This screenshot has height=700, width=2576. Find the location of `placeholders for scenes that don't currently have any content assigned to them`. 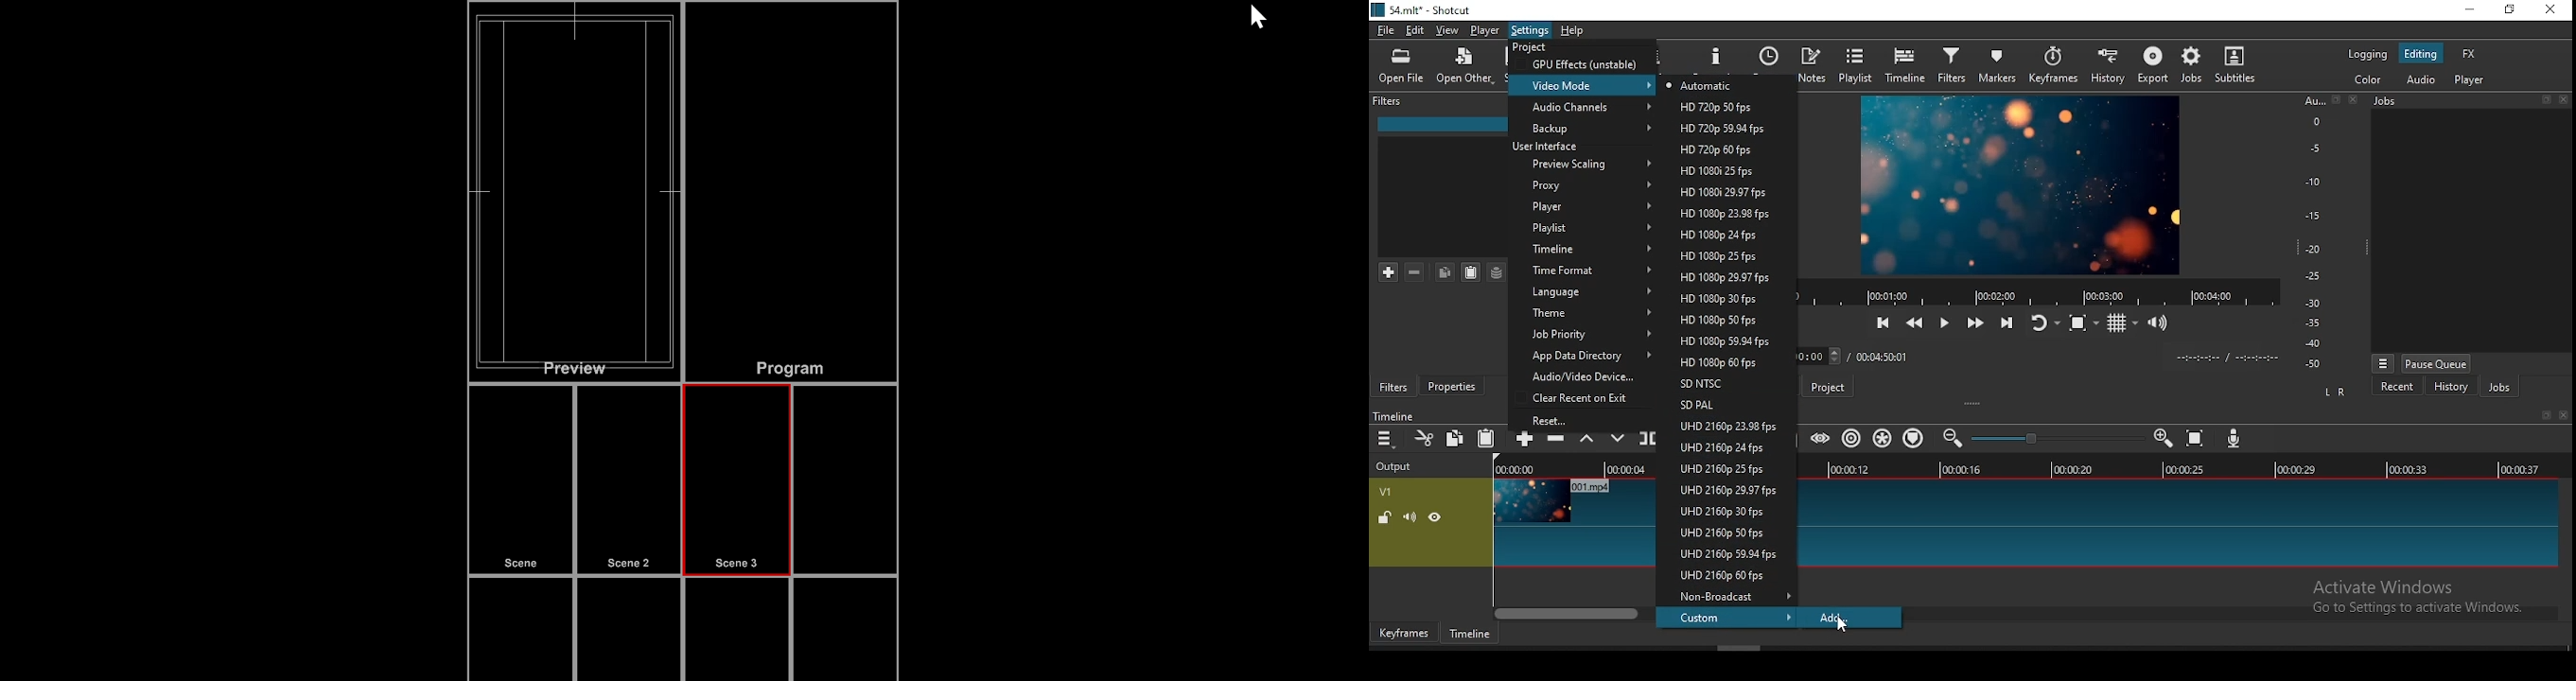

placeholders for scenes that don't currently have any content assigned to them is located at coordinates (739, 630).